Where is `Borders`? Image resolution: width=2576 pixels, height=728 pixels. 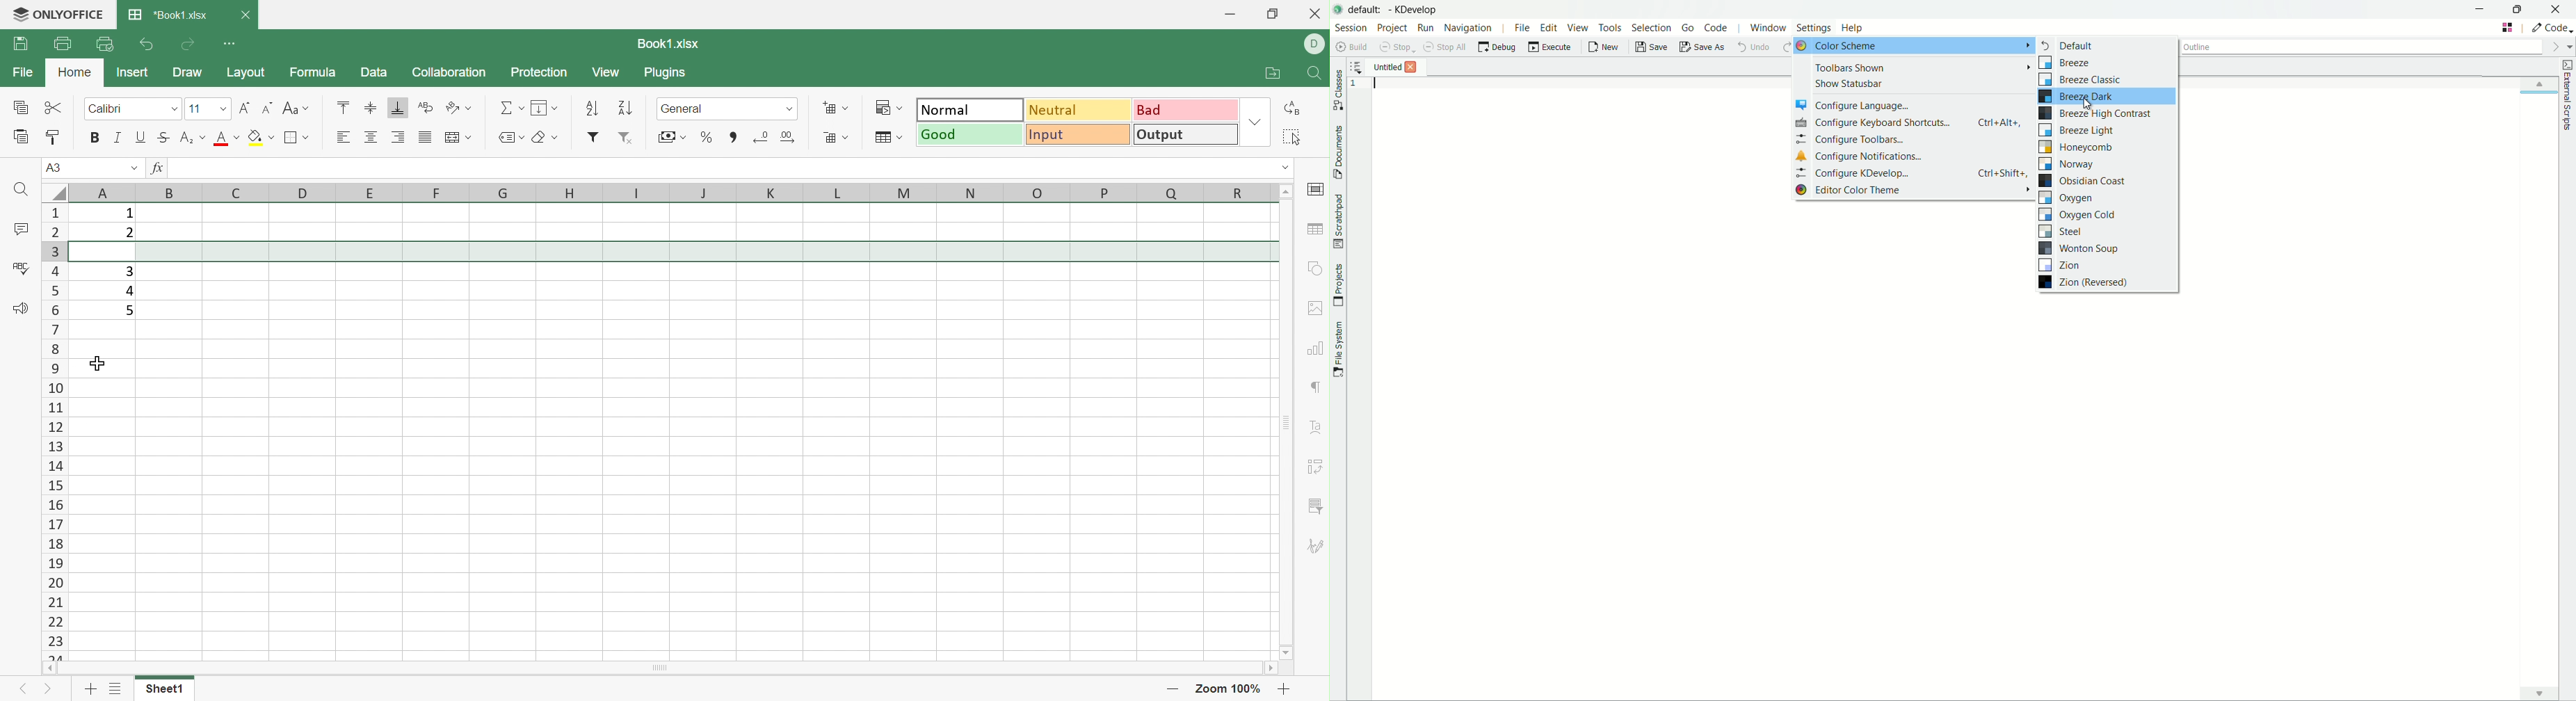
Borders is located at coordinates (293, 138).